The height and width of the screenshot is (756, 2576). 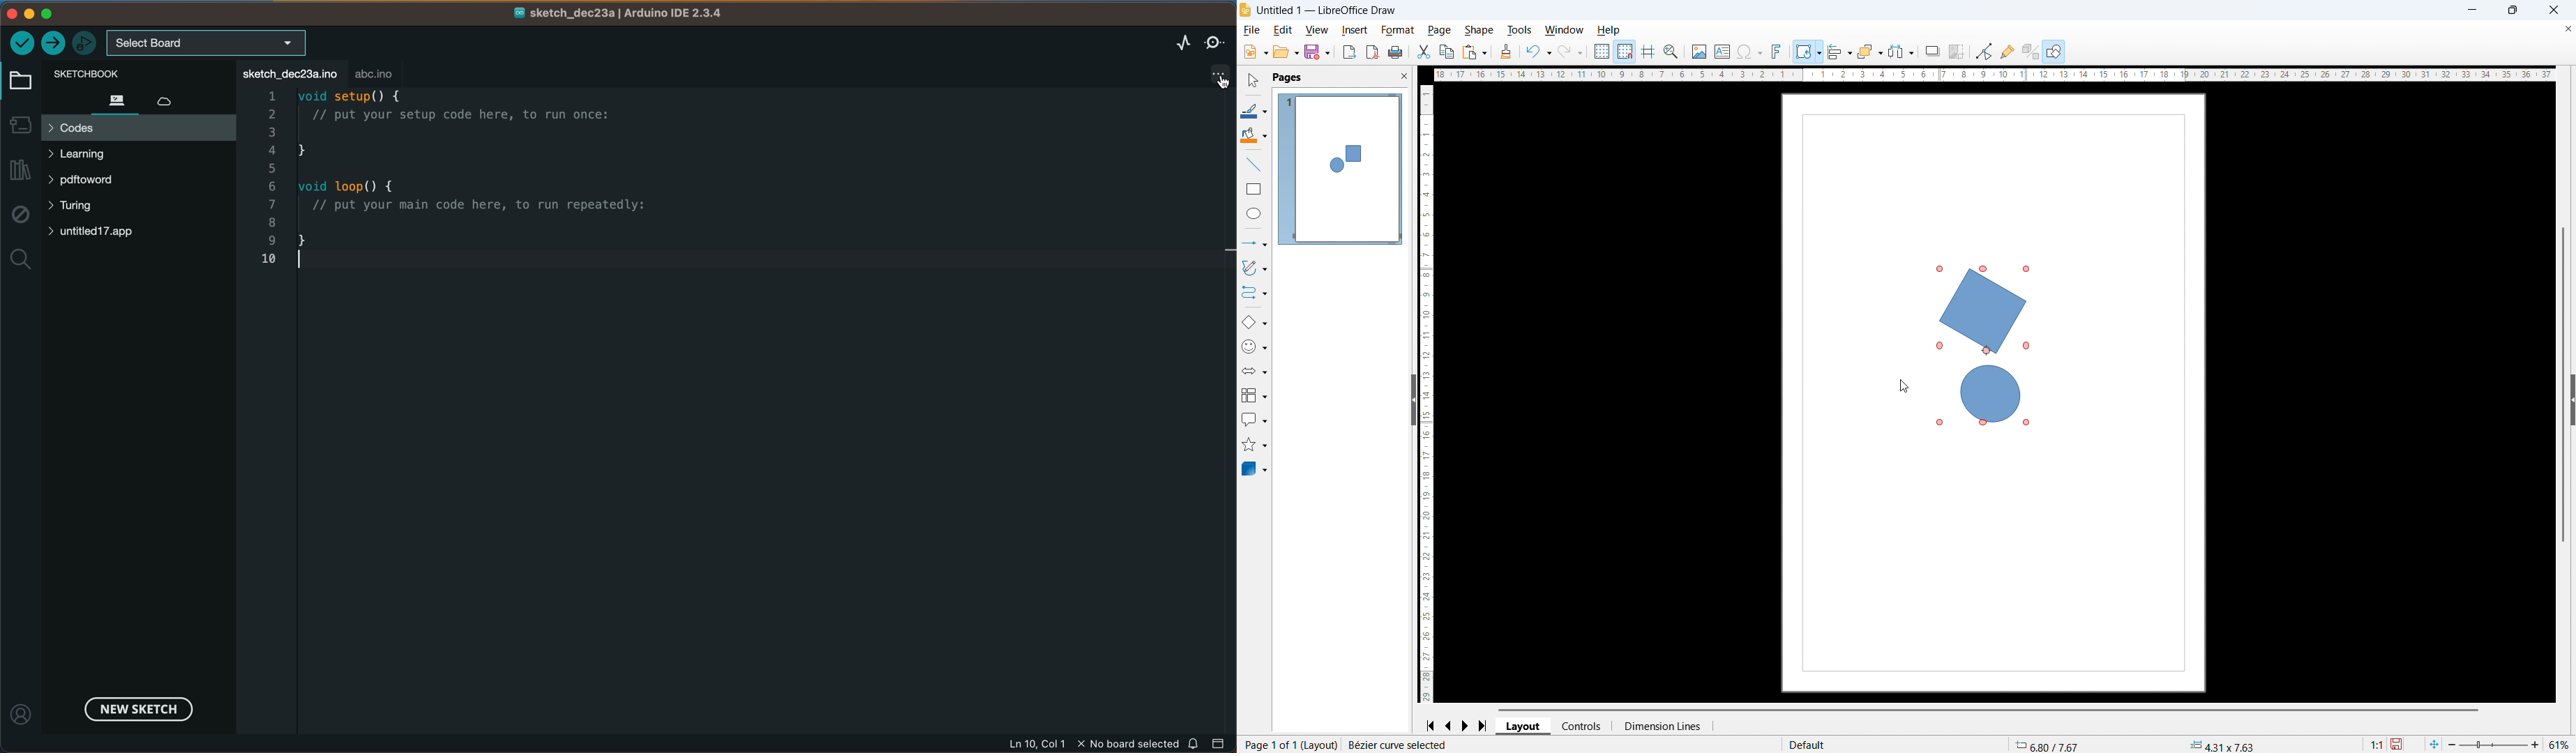 I want to click on Lines and arrows , so click(x=1257, y=244).